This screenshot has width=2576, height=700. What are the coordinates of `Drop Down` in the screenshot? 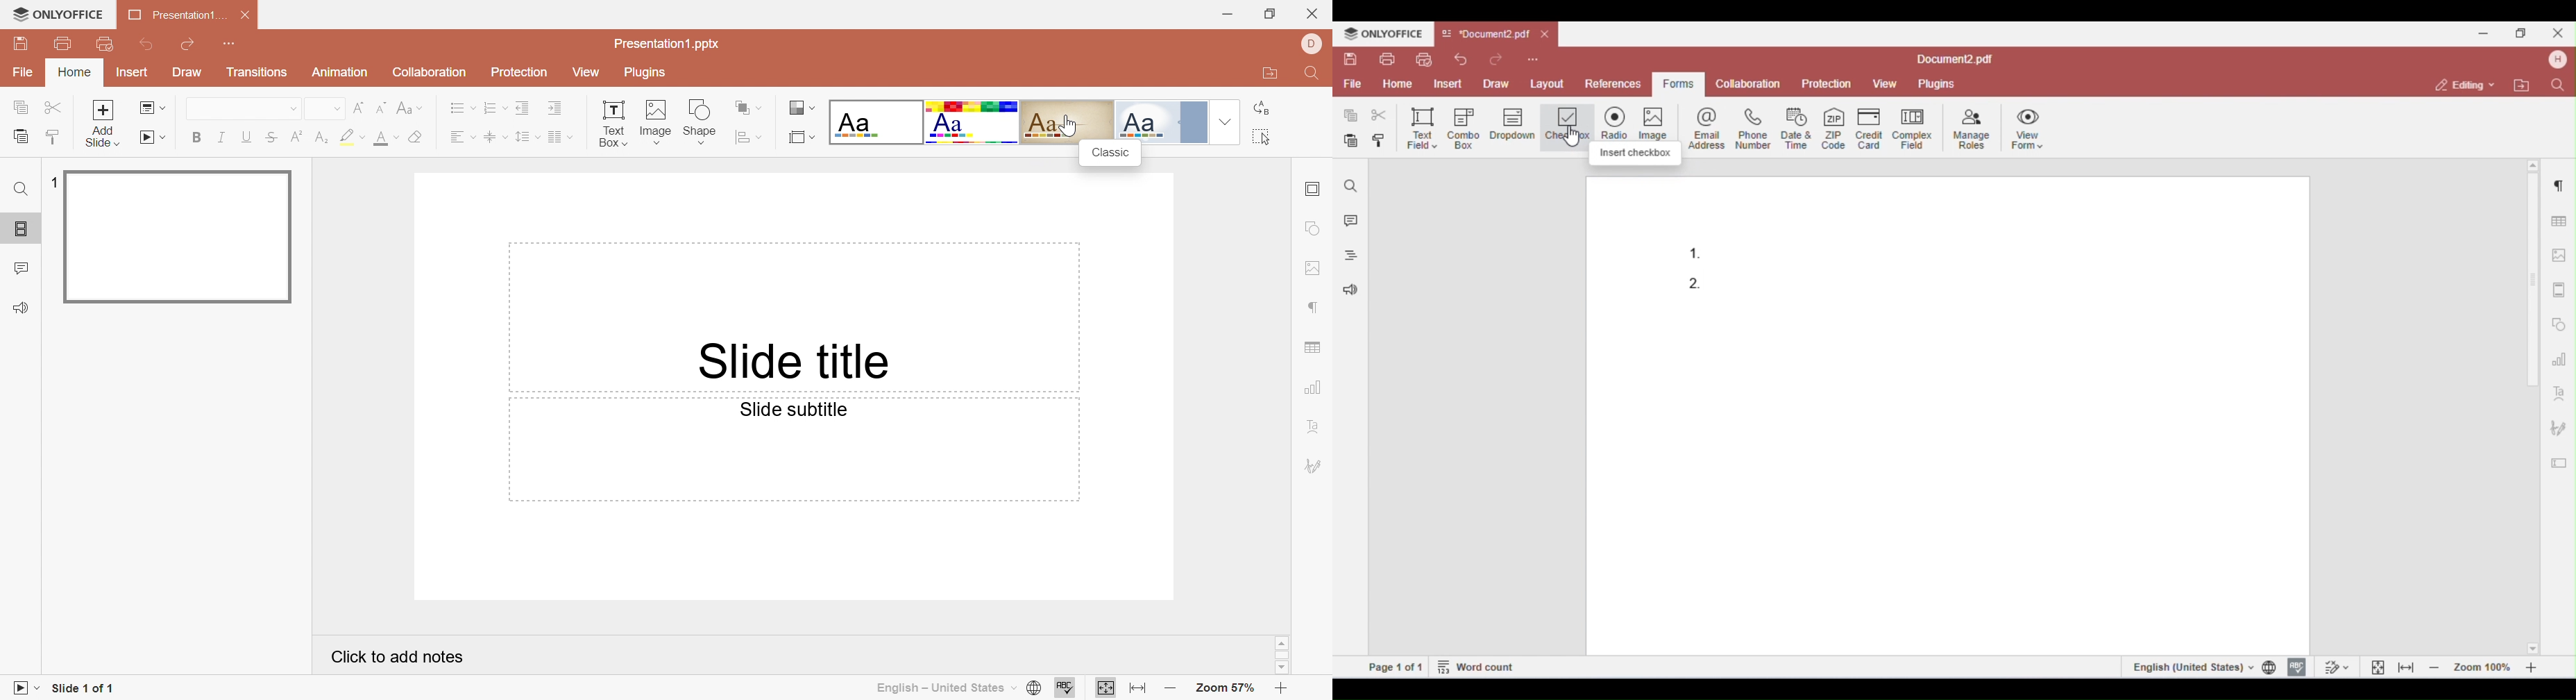 It's located at (764, 107).